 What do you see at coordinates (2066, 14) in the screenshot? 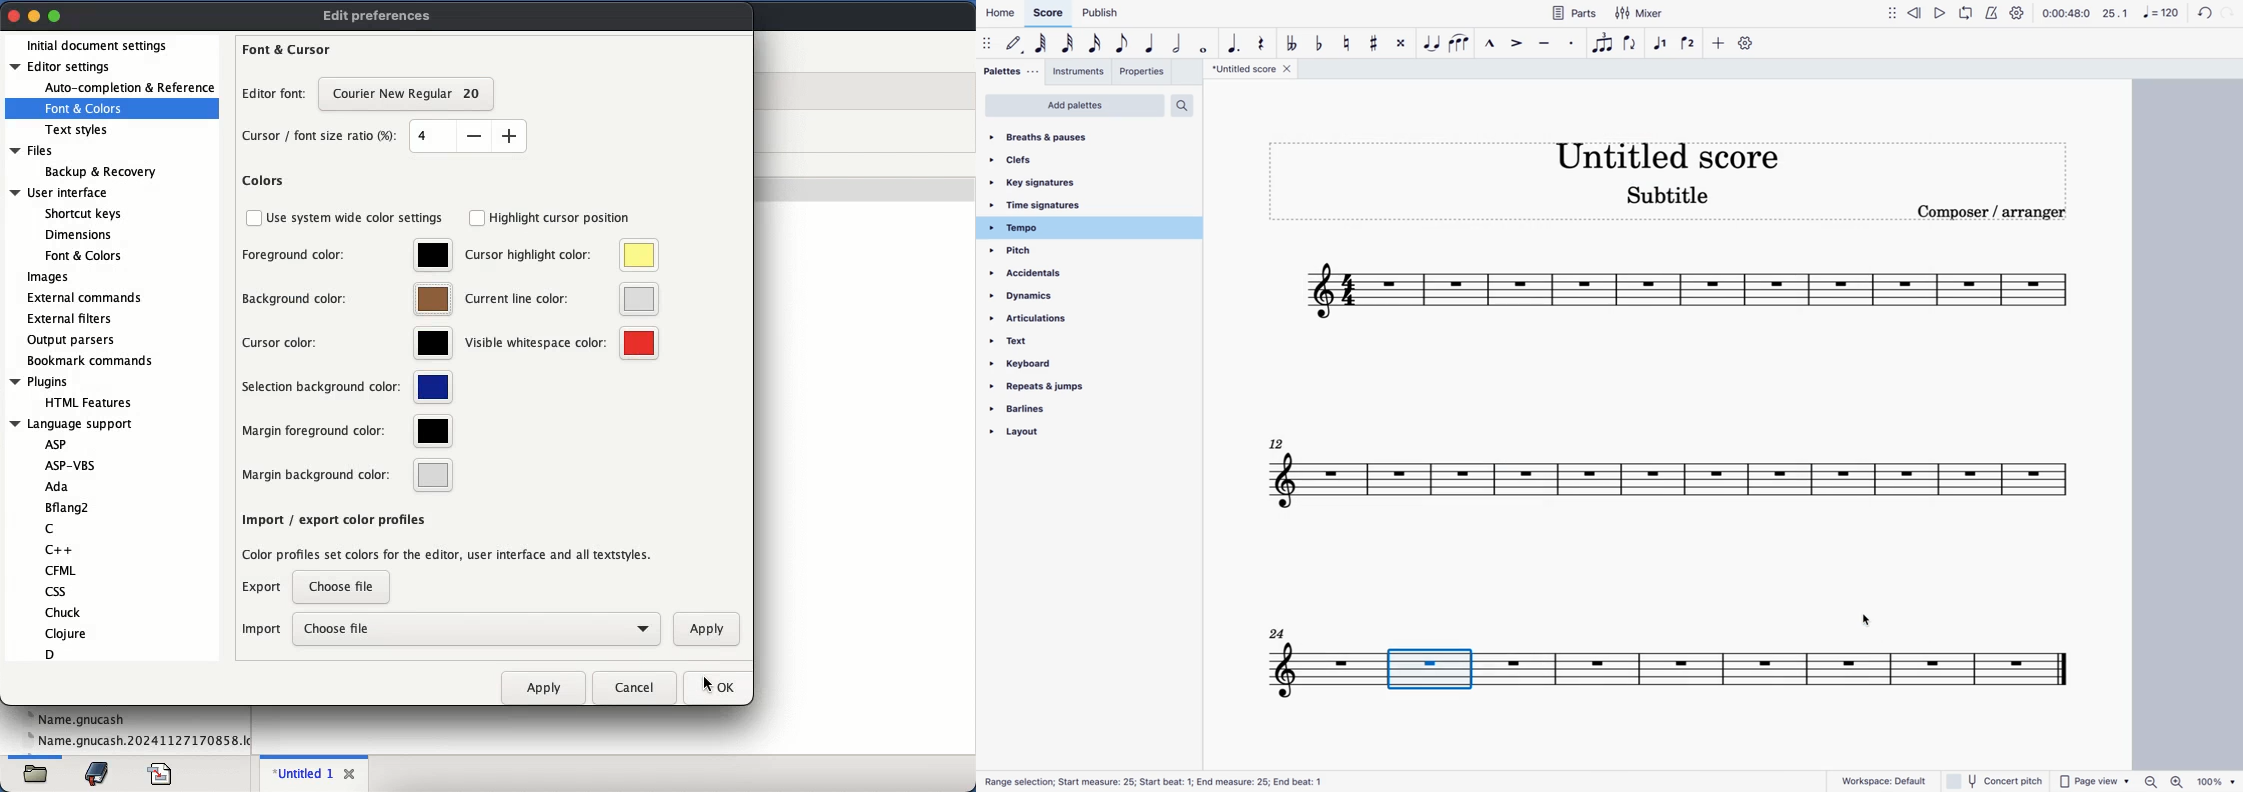
I see `time` at bounding box center [2066, 14].